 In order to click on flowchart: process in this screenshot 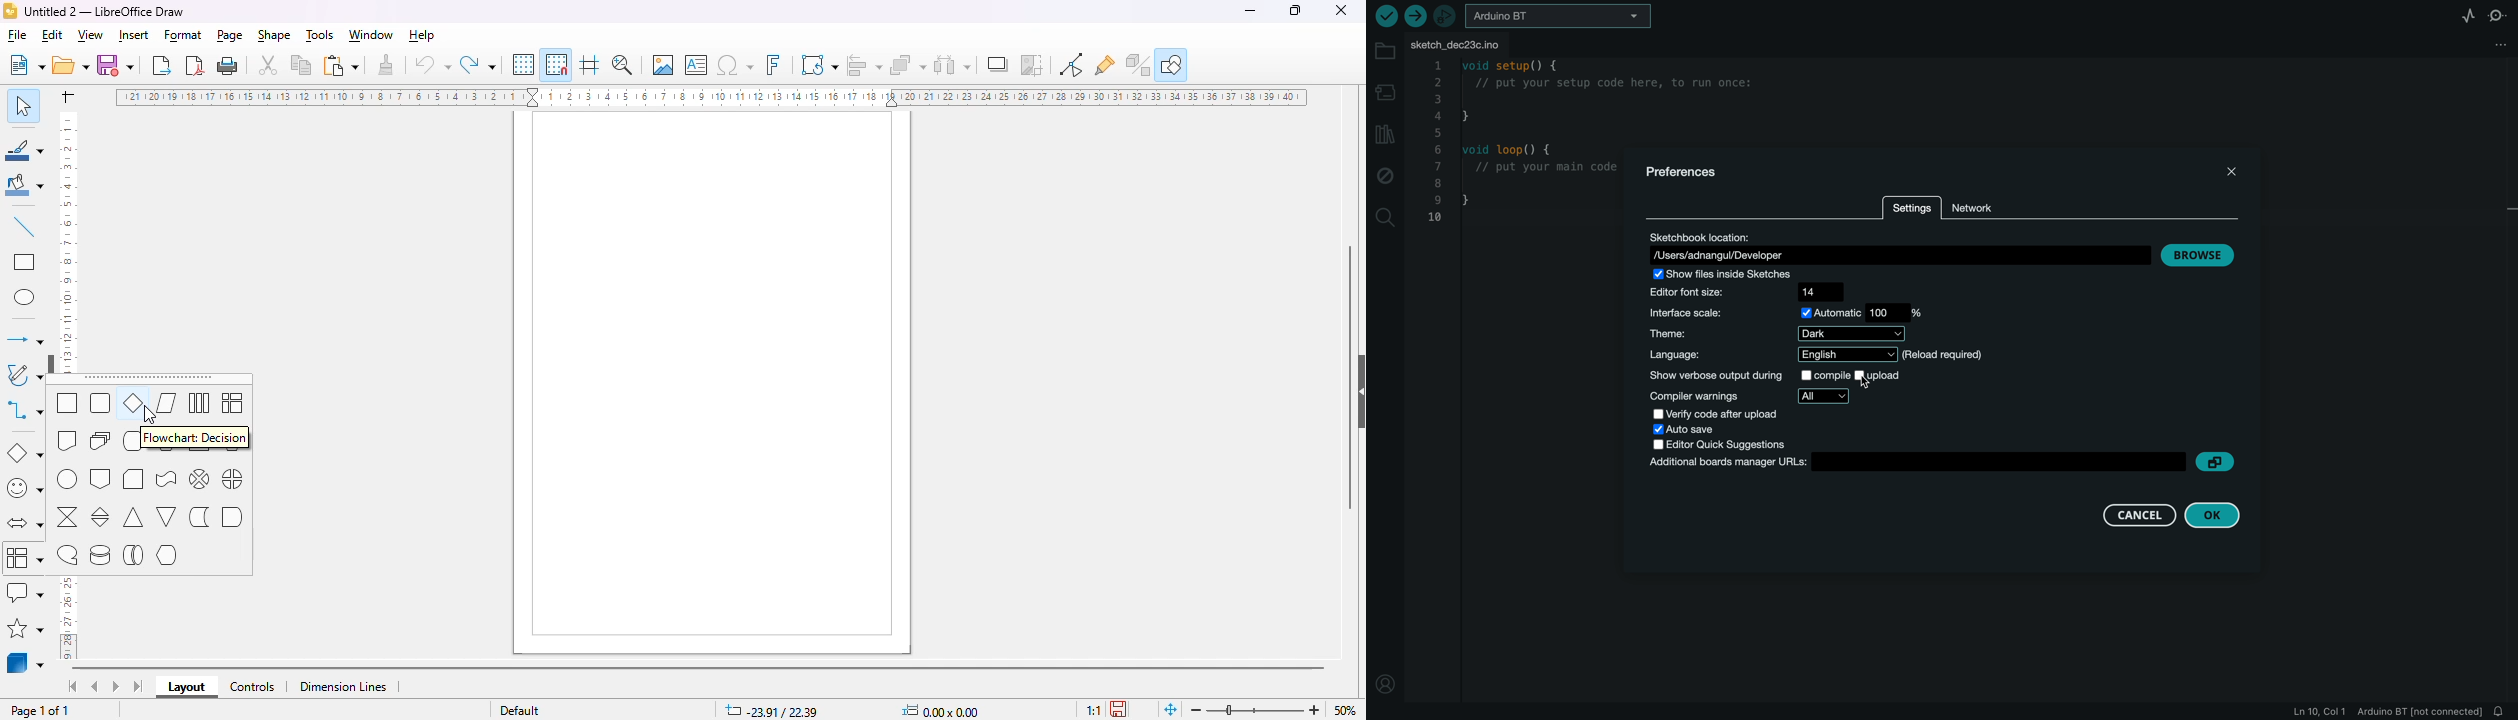, I will do `click(67, 404)`.